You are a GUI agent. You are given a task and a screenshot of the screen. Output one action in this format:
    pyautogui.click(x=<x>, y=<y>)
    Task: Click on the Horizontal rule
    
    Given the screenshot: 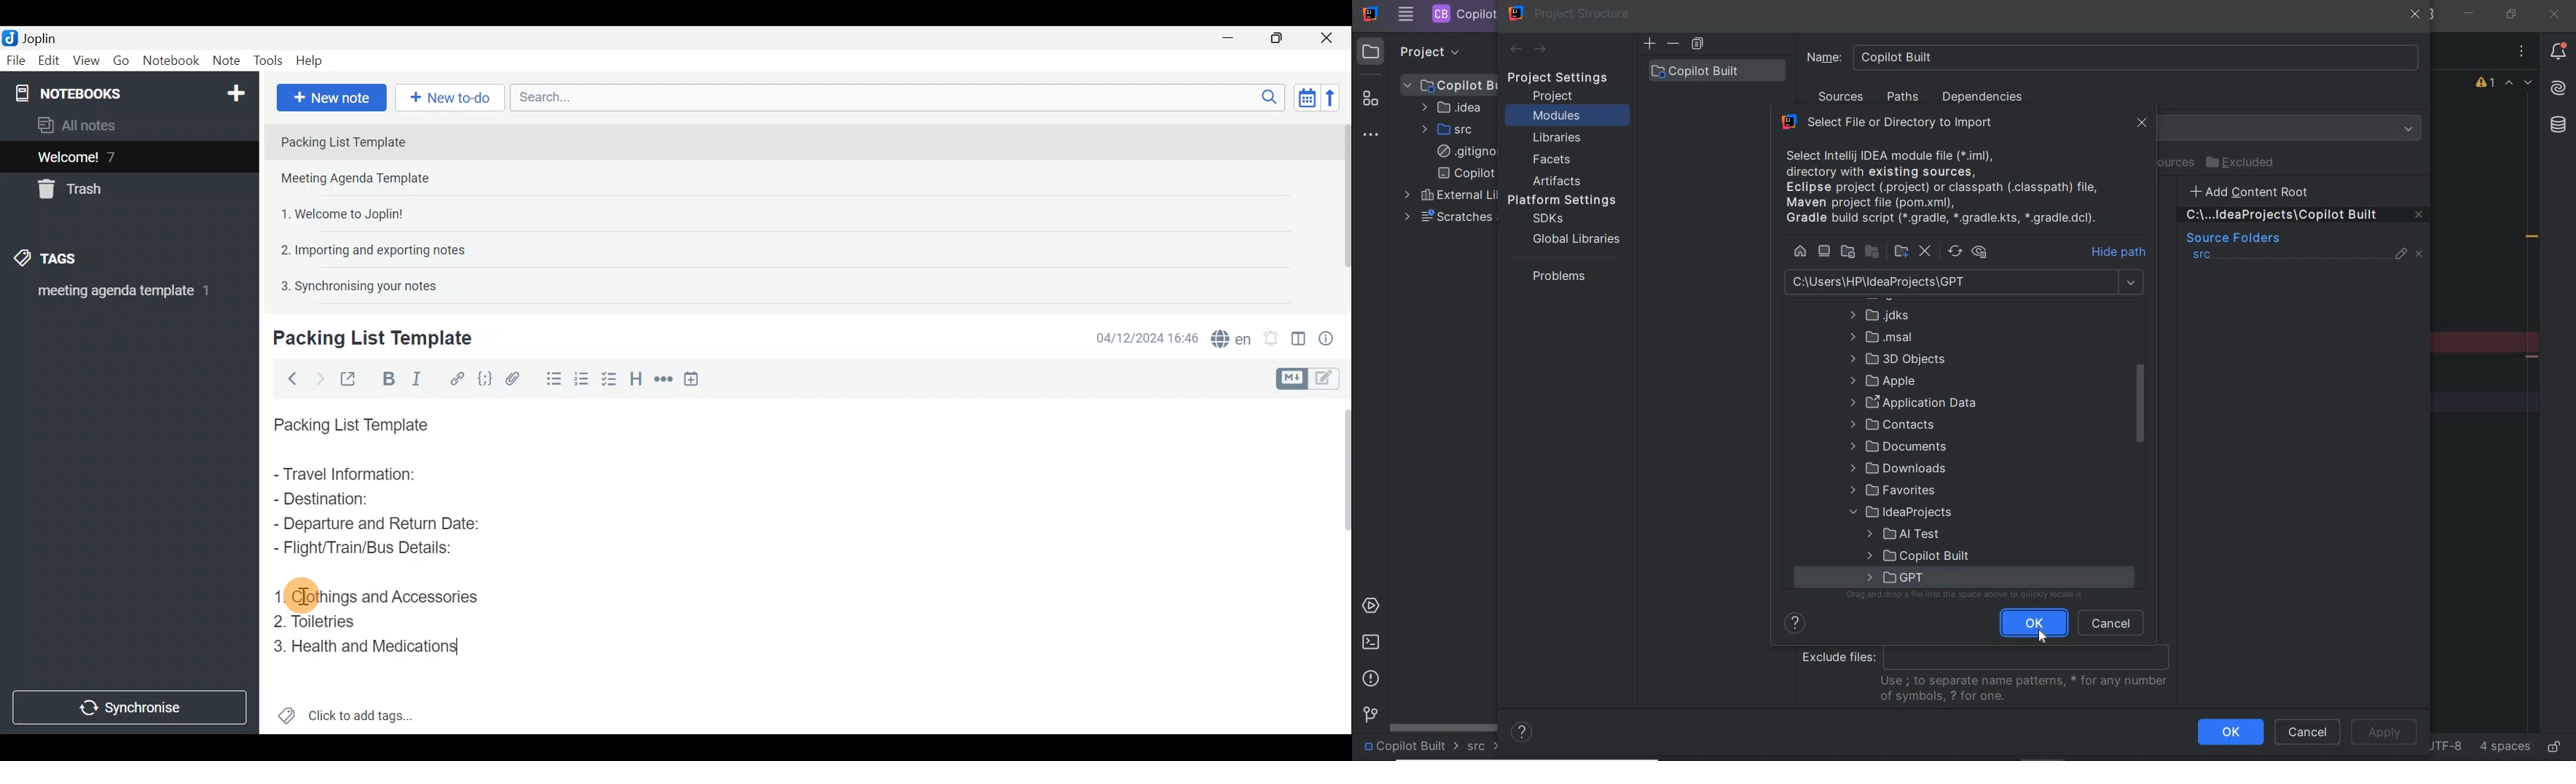 What is the action you would take?
    pyautogui.click(x=661, y=379)
    